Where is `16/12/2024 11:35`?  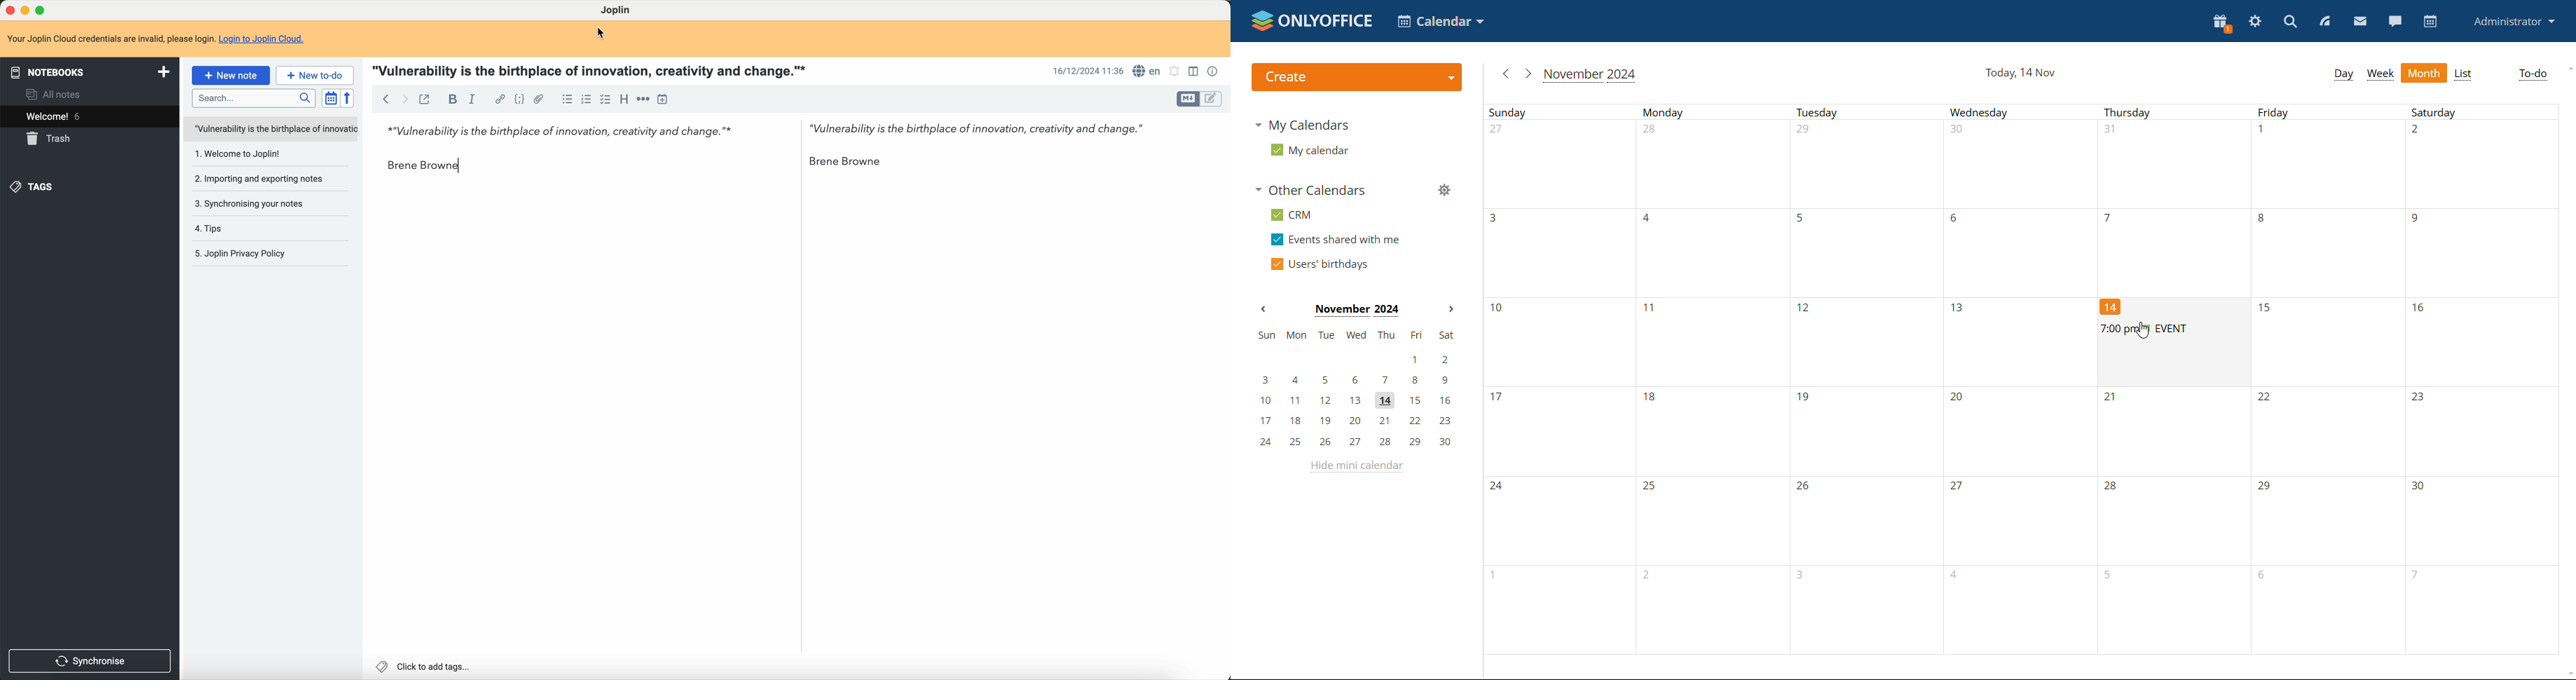 16/12/2024 11:35 is located at coordinates (1086, 71).